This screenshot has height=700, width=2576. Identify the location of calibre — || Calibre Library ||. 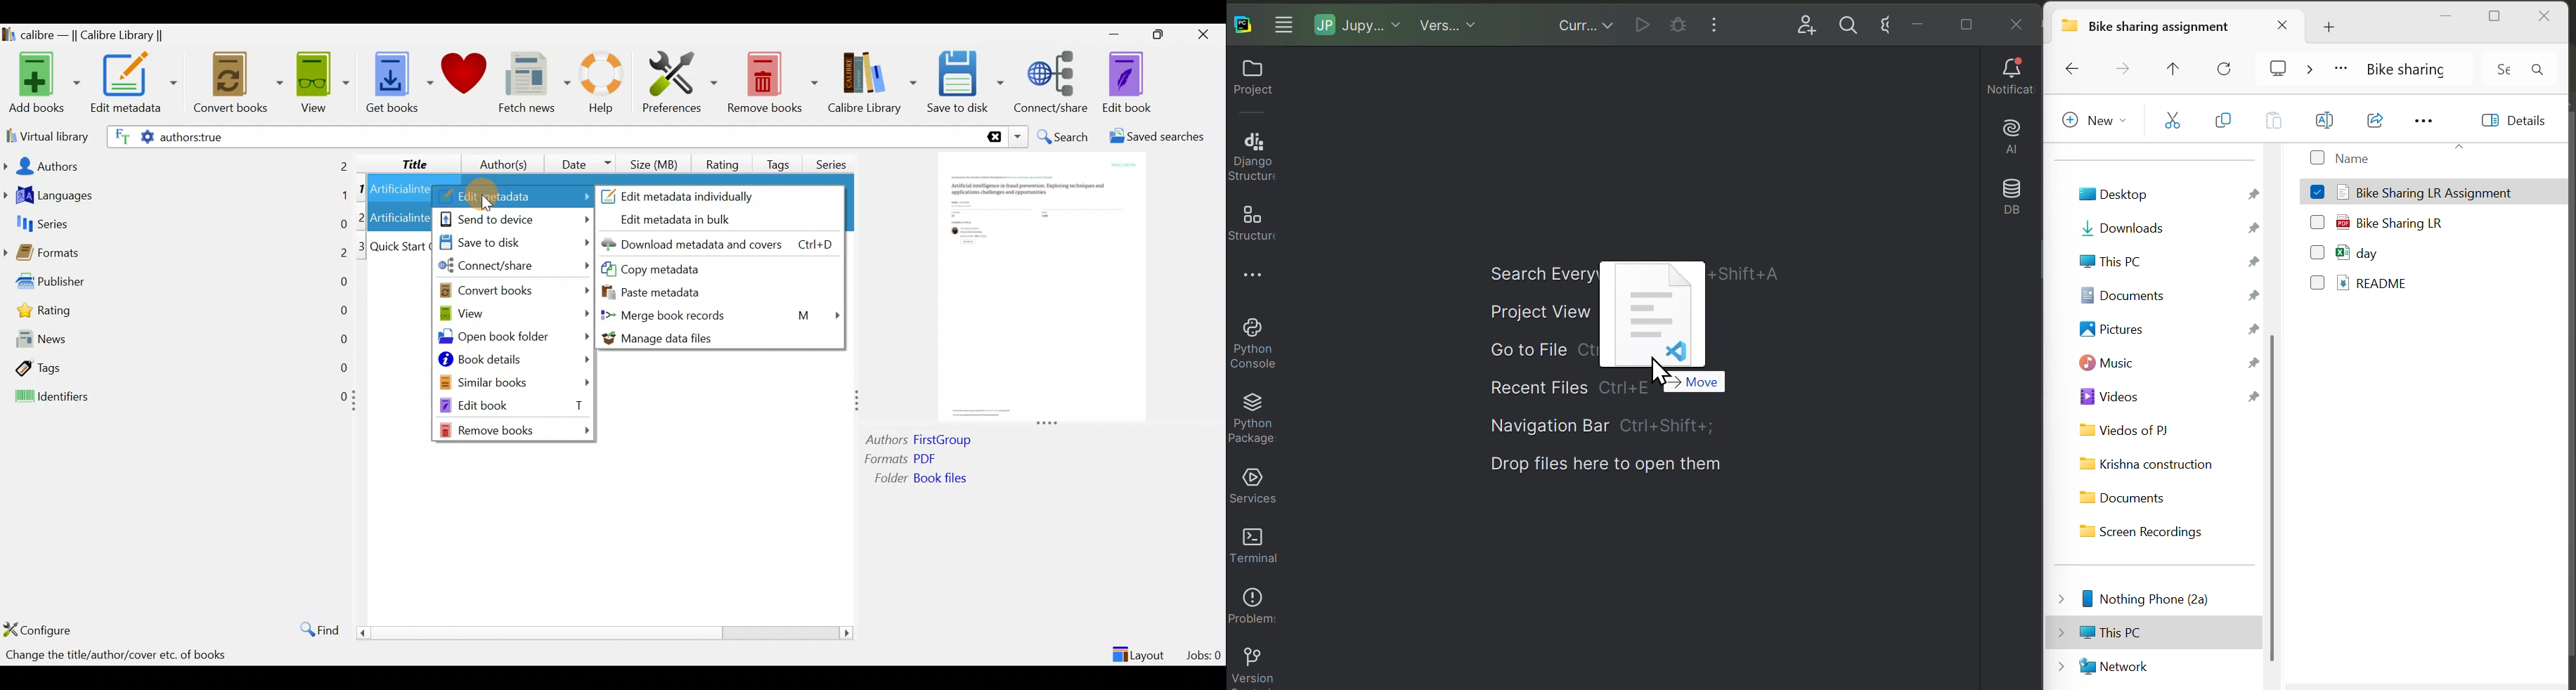
(85, 36).